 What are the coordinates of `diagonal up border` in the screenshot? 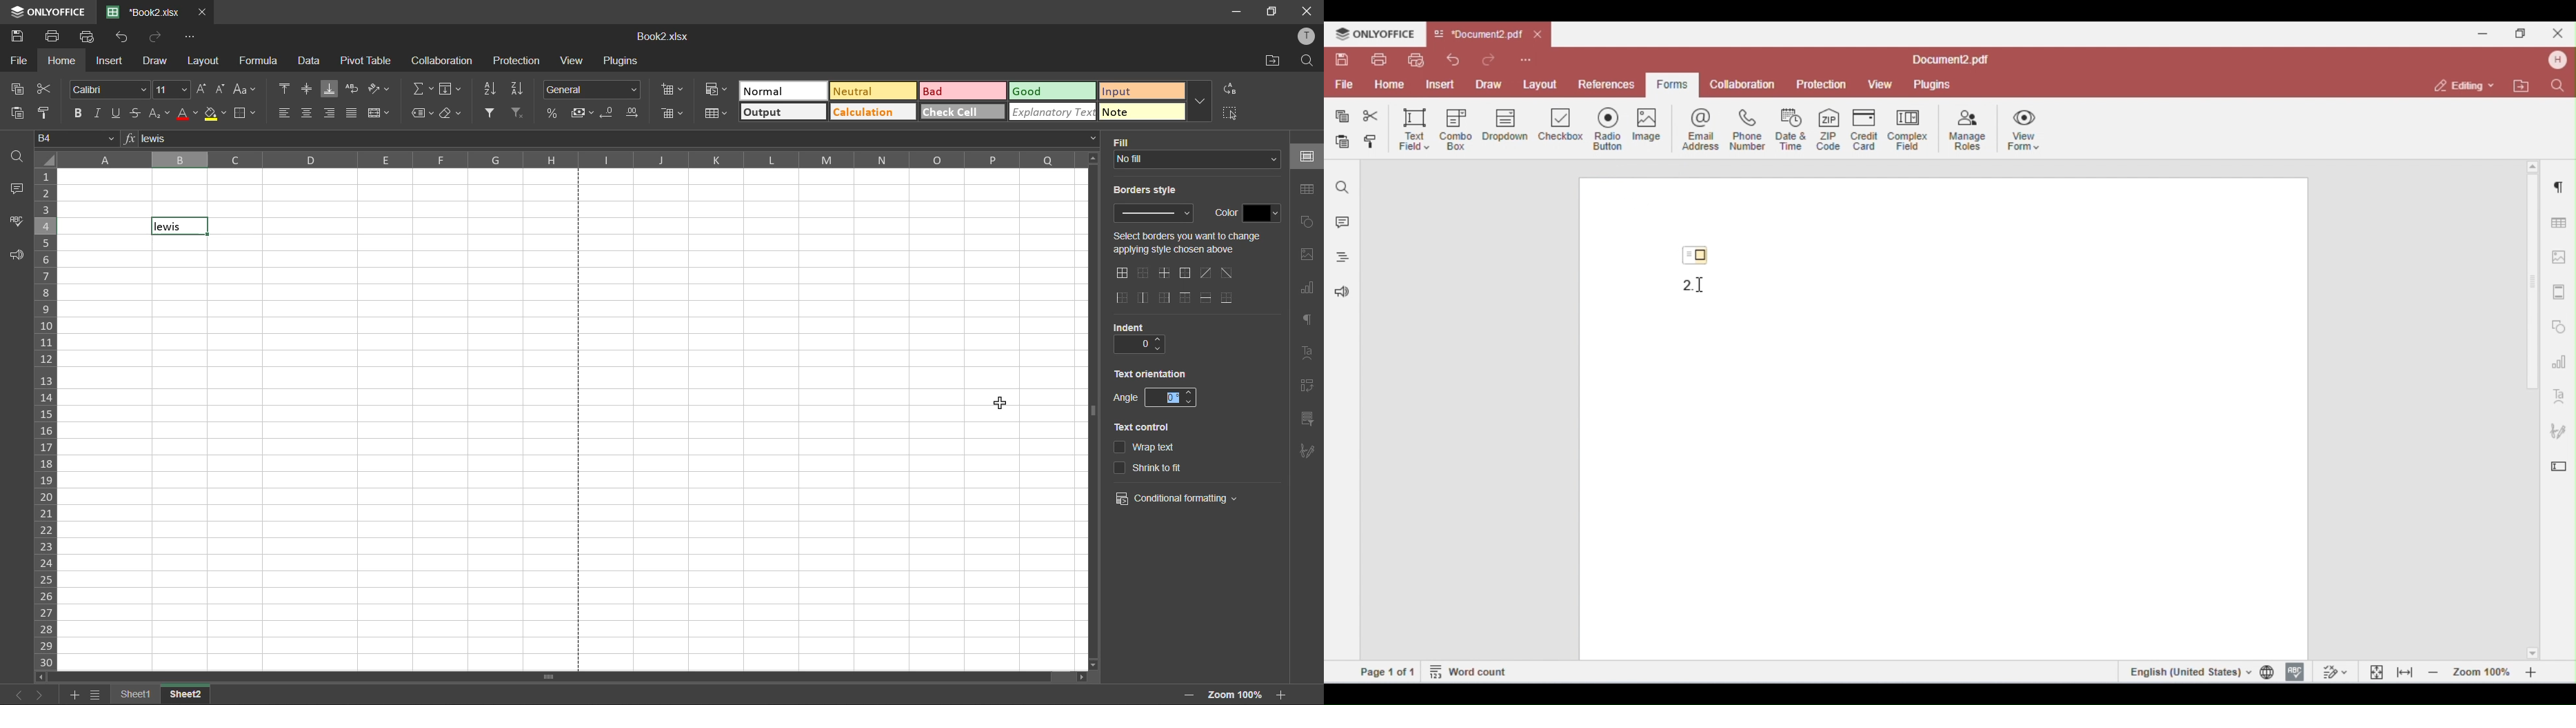 It's located at (1204, 272).